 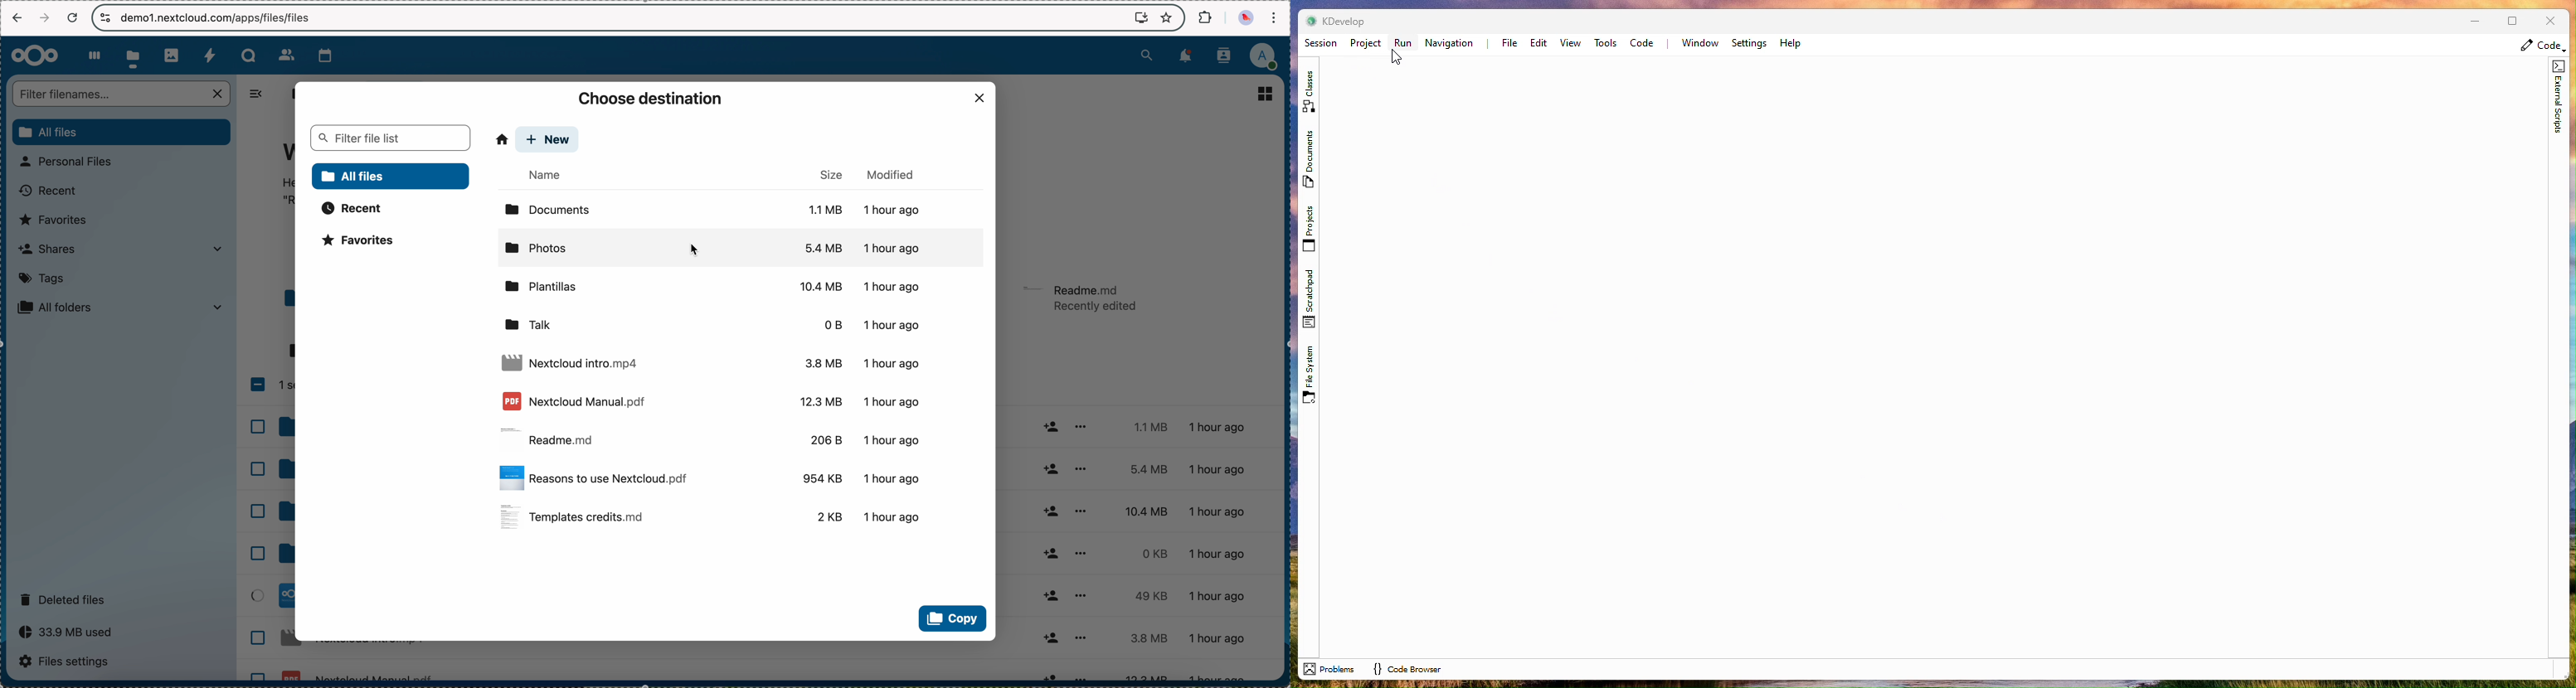 I want to click on contacts, so click(x=280, y=52).